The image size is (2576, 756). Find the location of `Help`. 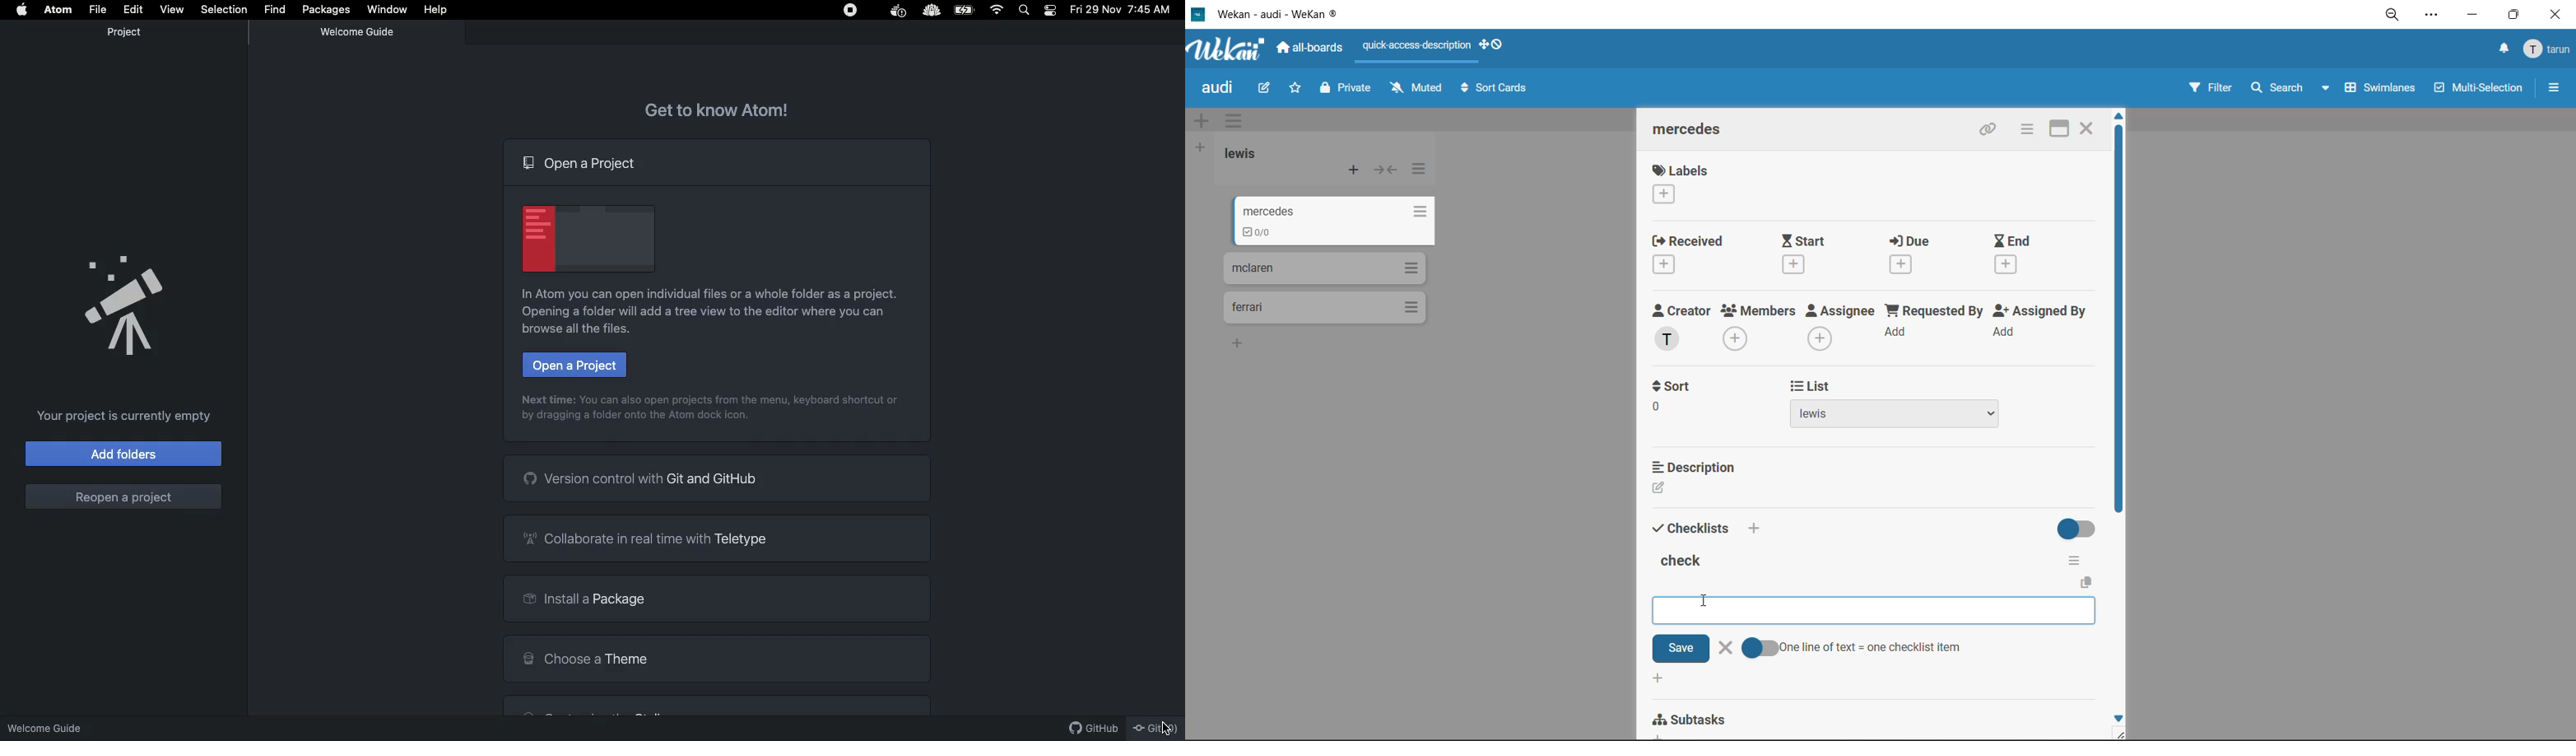

Help is located at coordinates (439, 10).